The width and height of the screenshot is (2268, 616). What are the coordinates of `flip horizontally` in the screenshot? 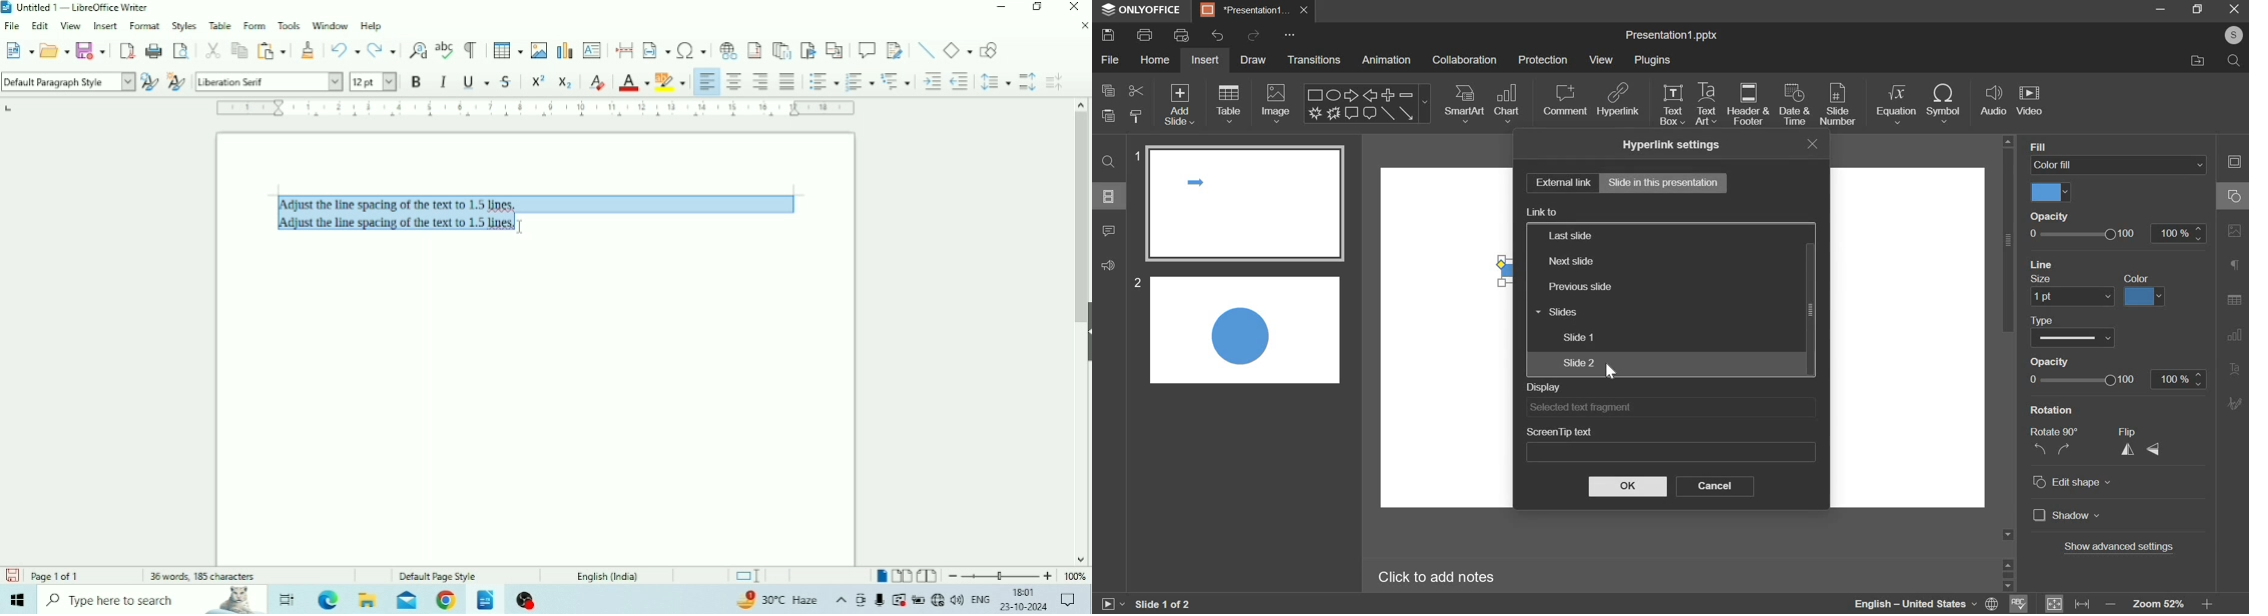 It's located at (2127, 449).